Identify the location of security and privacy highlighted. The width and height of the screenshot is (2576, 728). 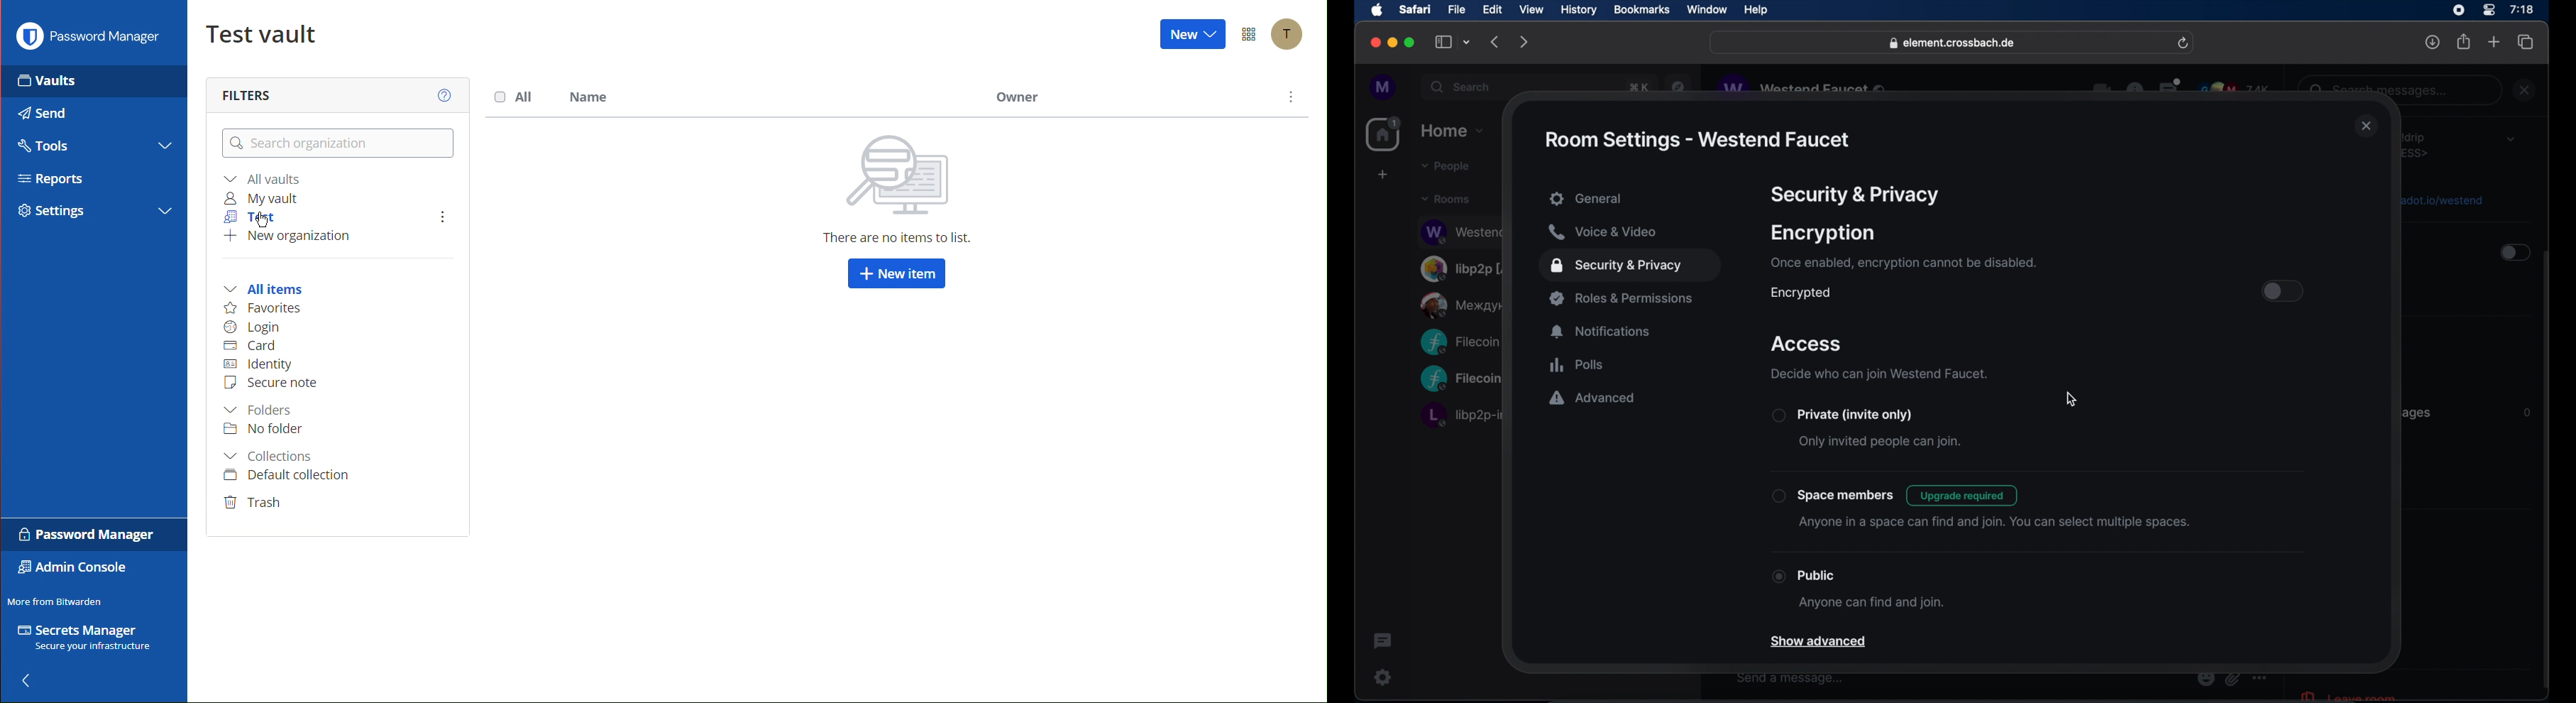
(1630, 266).